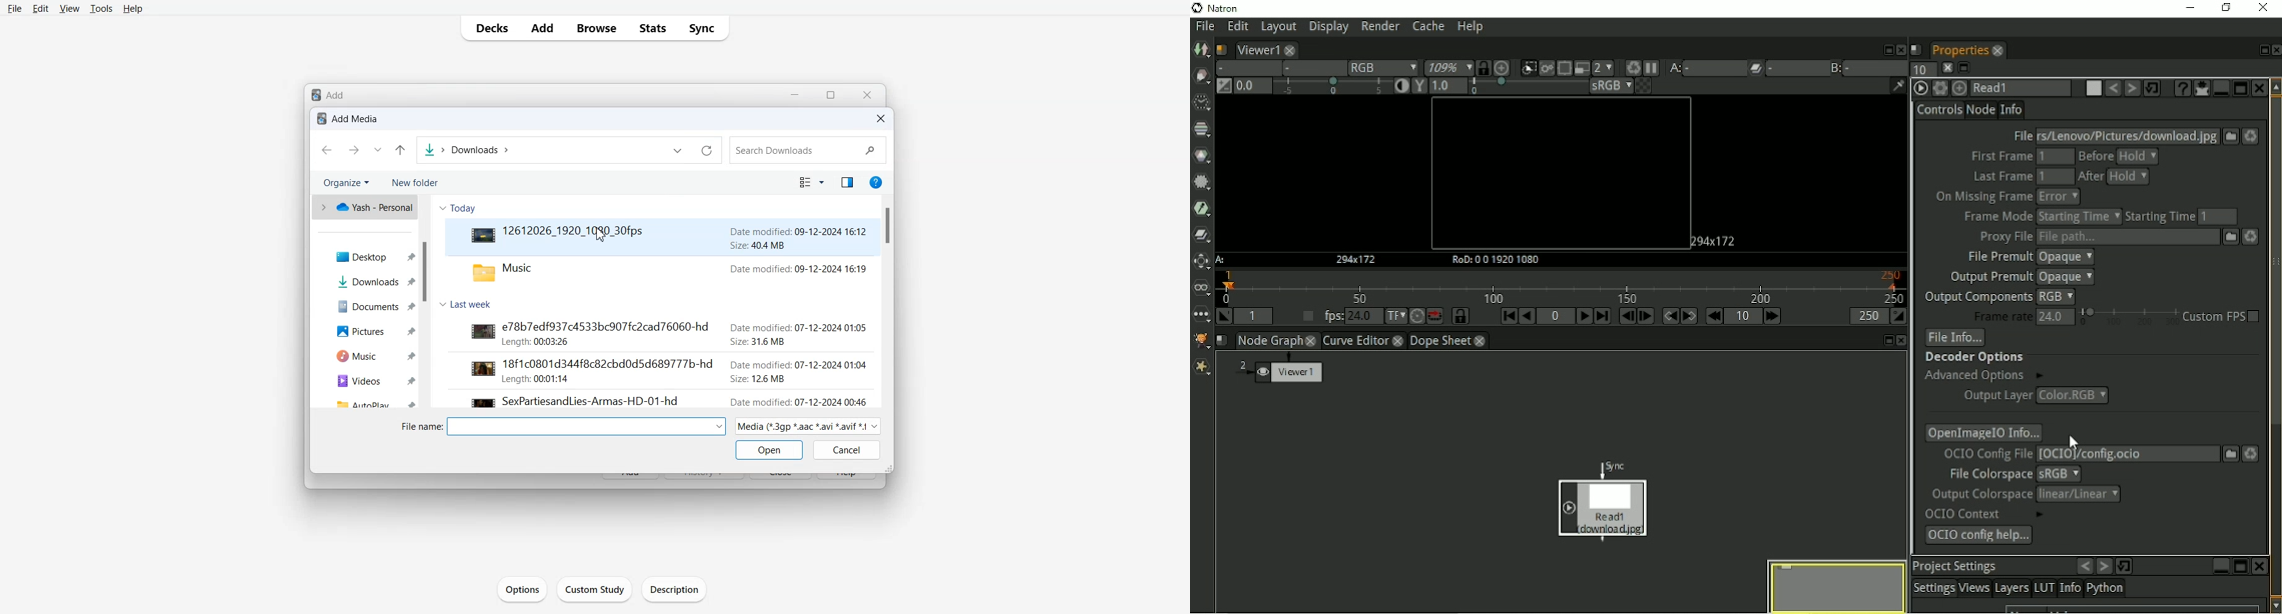 The height and width of the screenshot is (616, 2296). I want to click on Change the view mode, so click(810, 181).